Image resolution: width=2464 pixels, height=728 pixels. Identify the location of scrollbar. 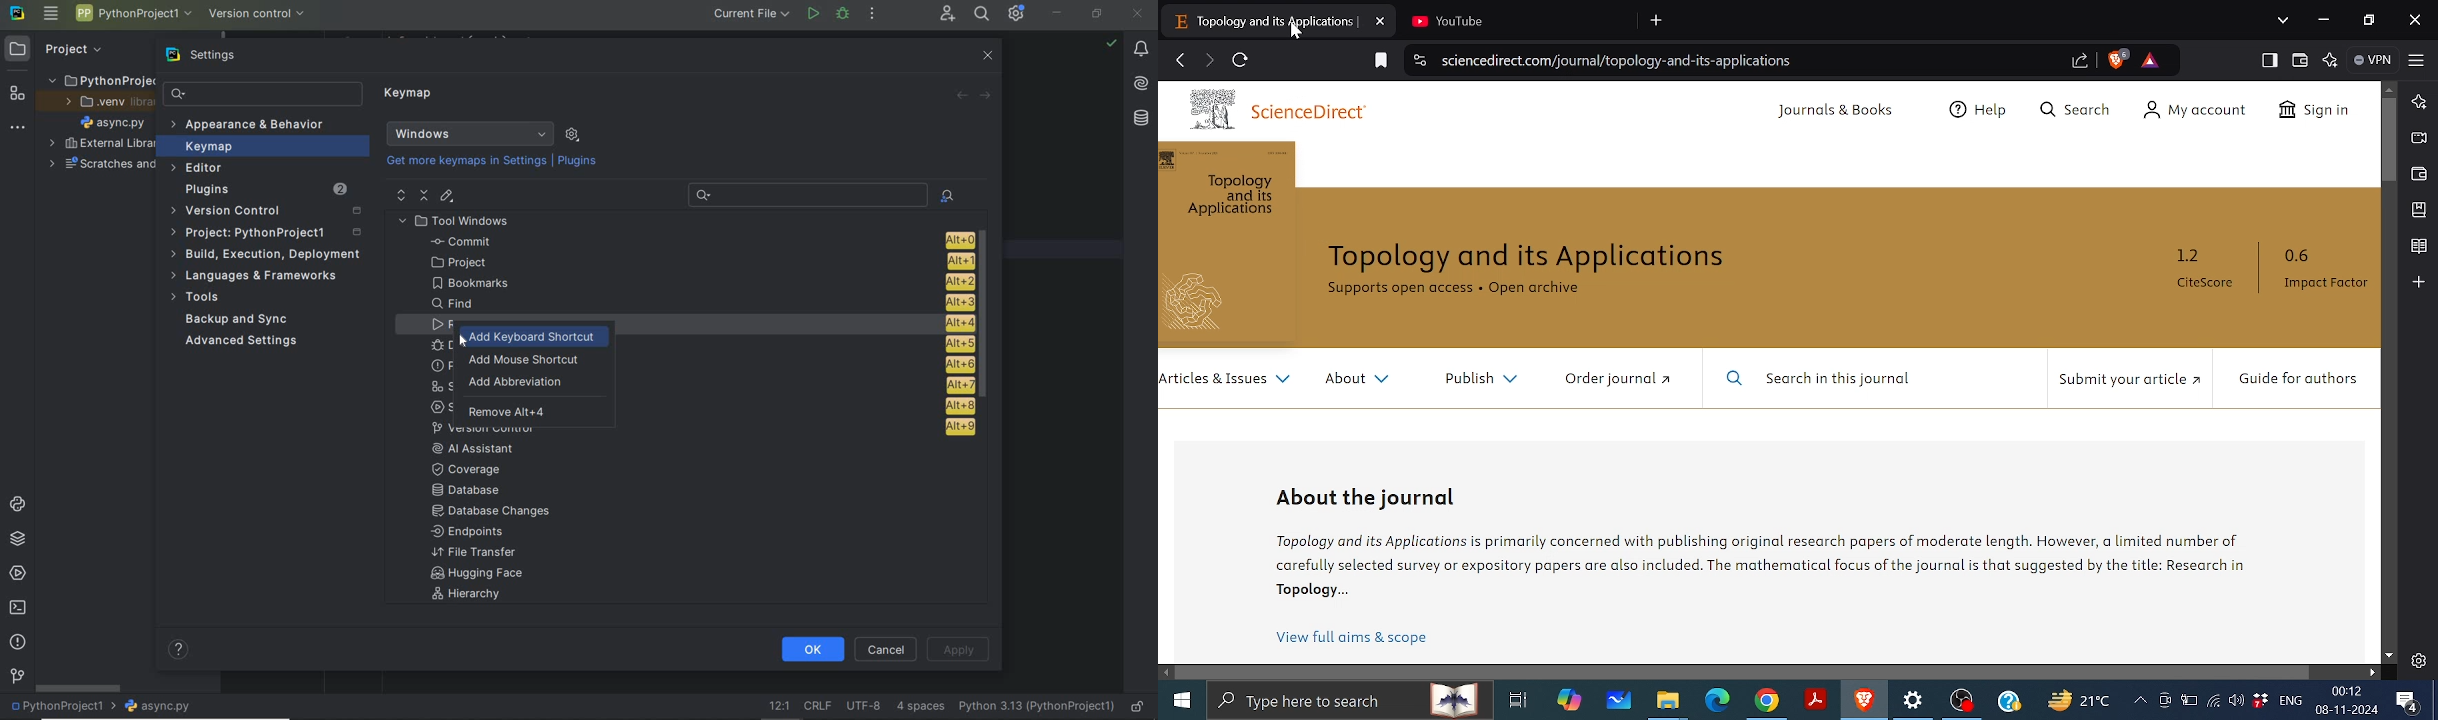
(988, 317).